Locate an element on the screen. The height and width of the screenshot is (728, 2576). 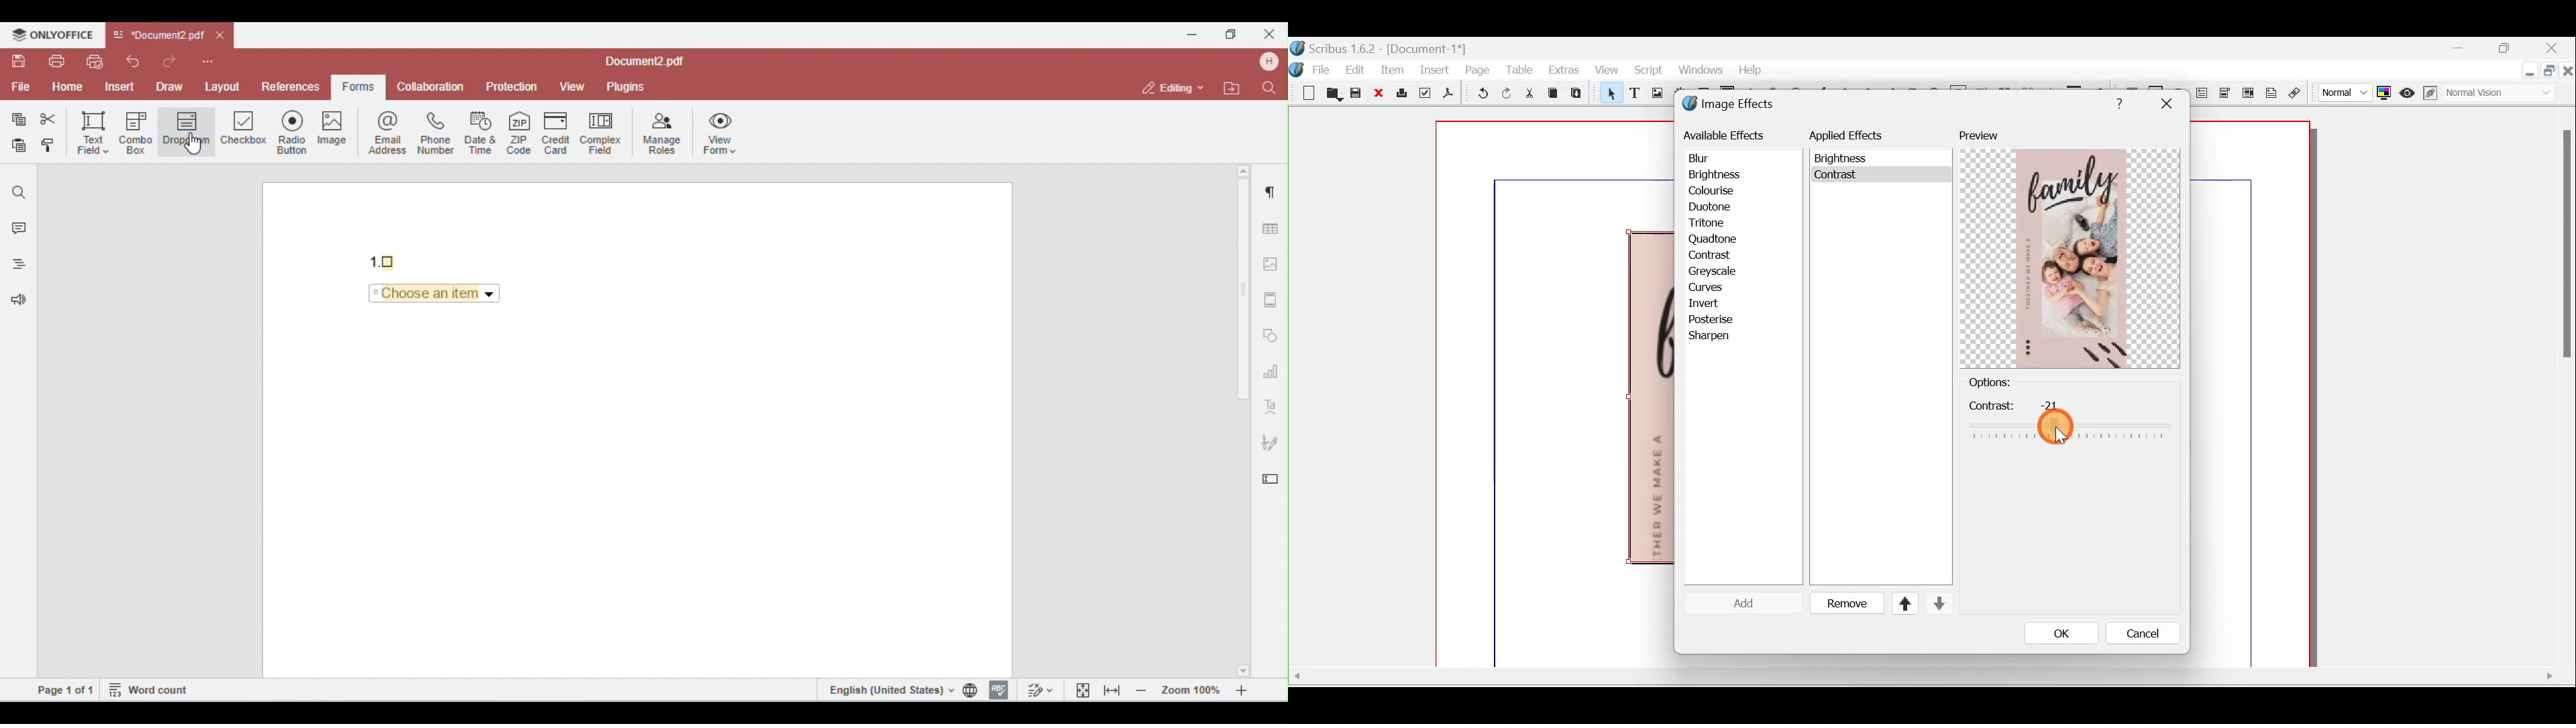
Windows is located at coordinates (1699, 72).